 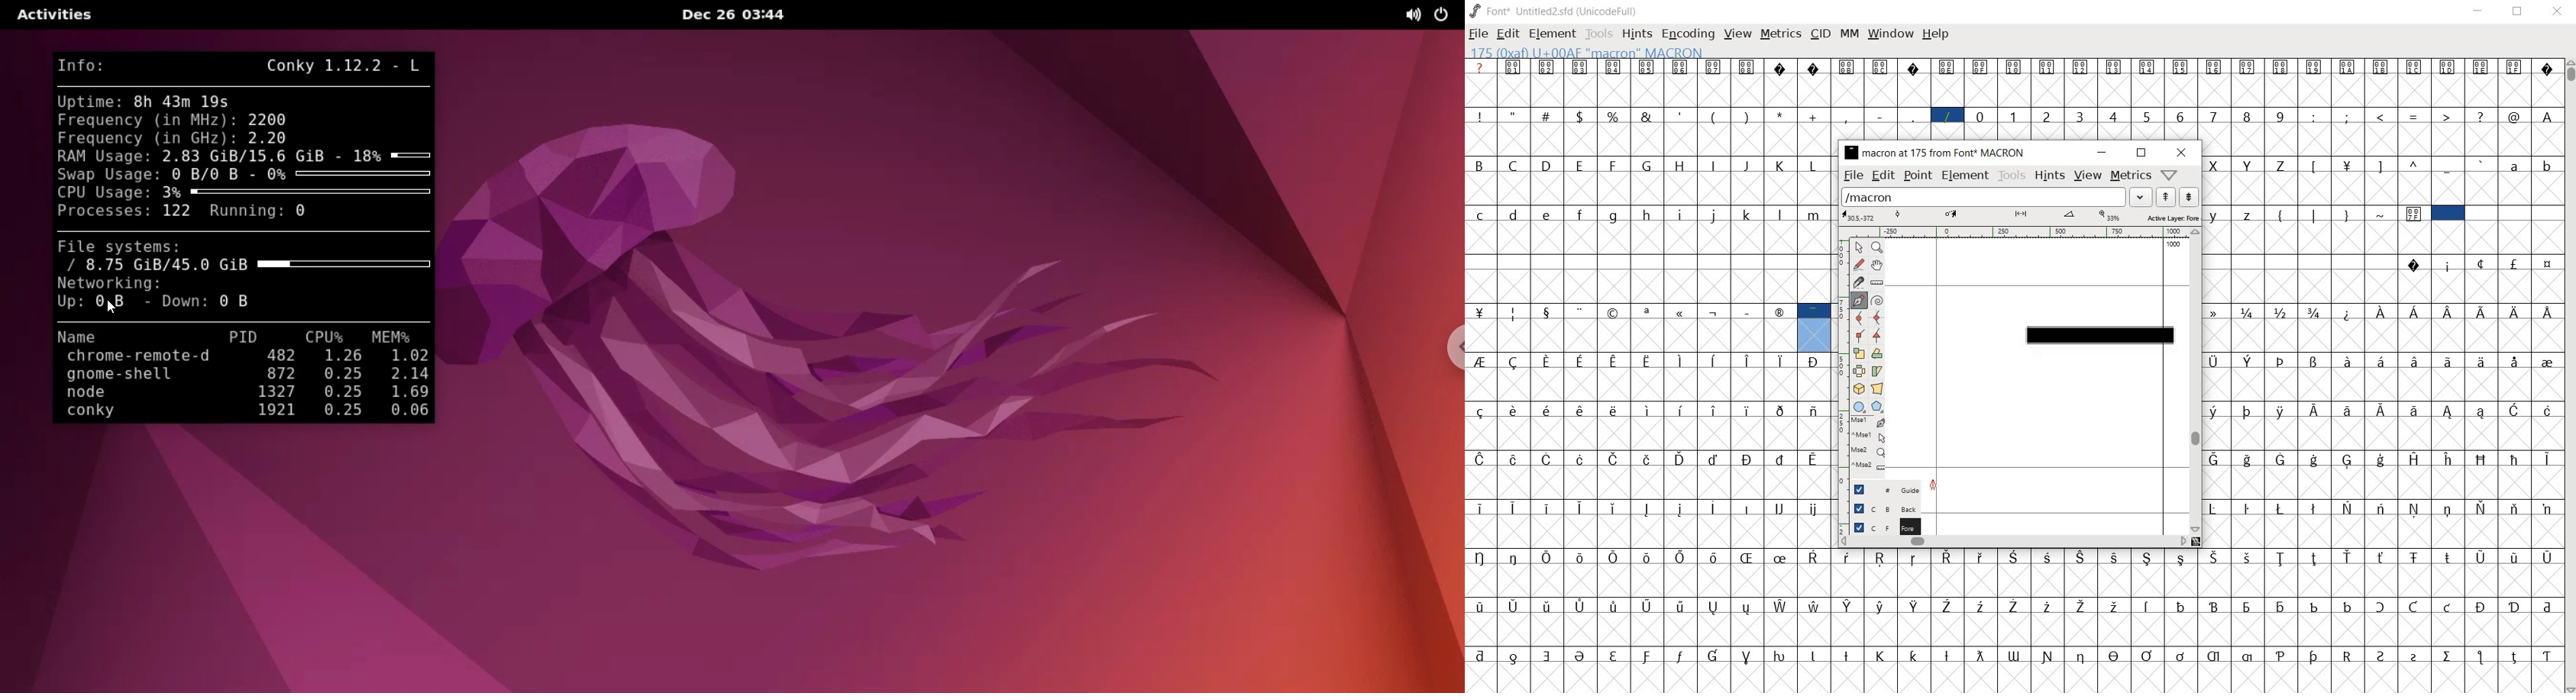 I want to click on Symbol, so click(x=1779, y=310).